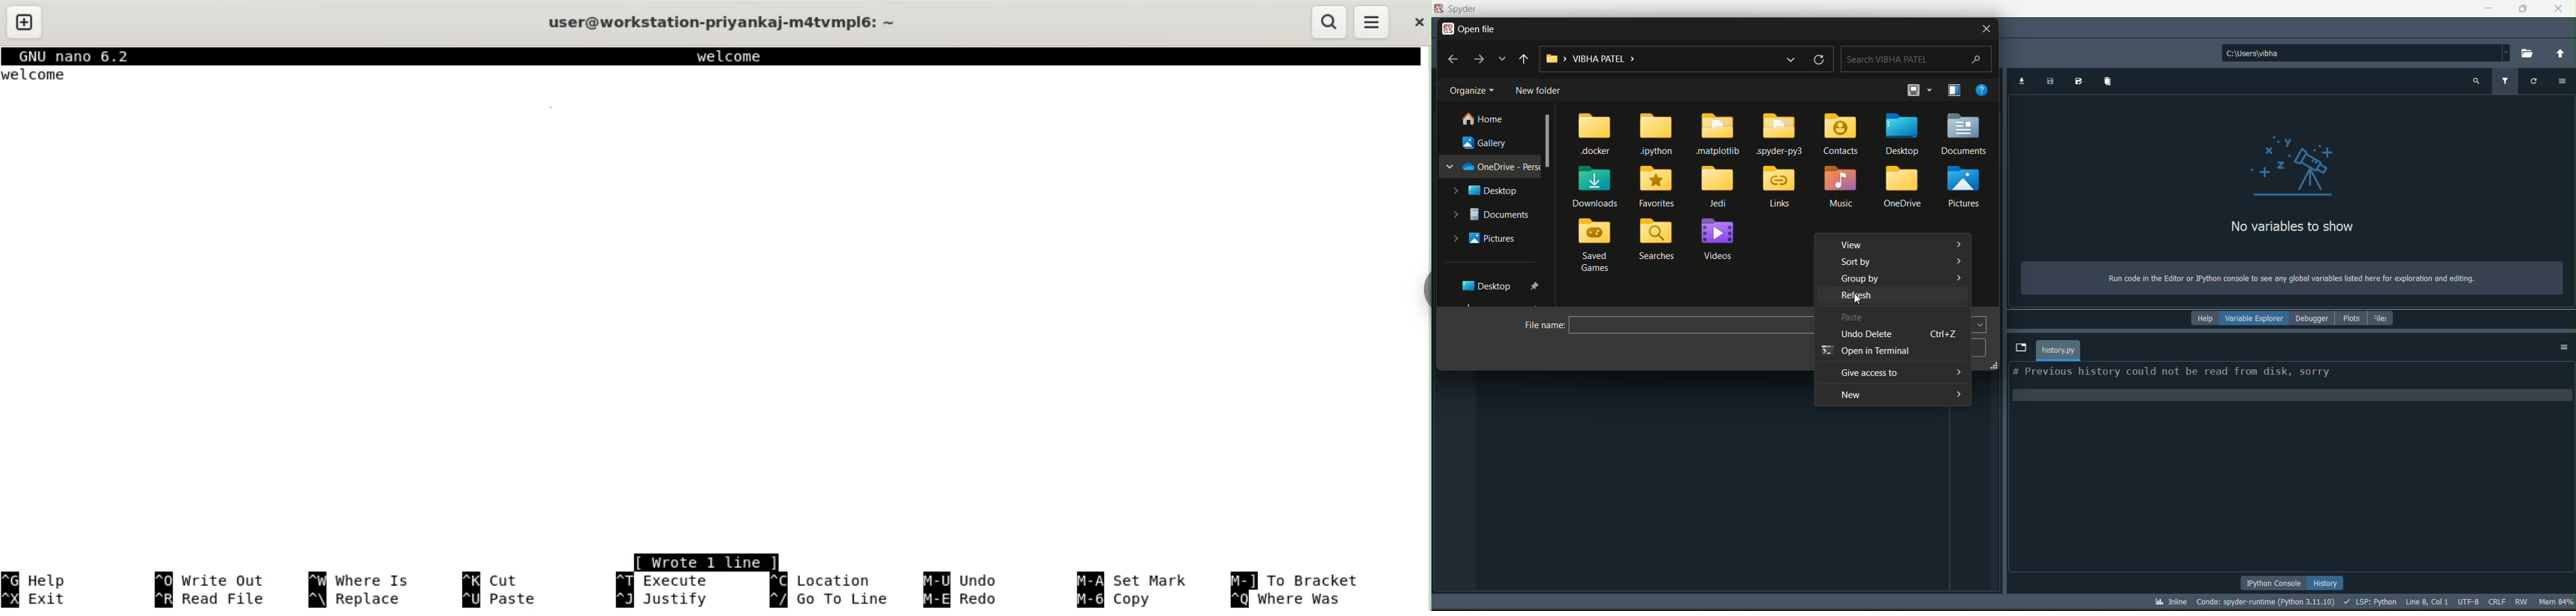  What do you see at coordinates (2529, 54) in the screenshot?
I see `browse a working directory` at bounding box center [2529, 54].